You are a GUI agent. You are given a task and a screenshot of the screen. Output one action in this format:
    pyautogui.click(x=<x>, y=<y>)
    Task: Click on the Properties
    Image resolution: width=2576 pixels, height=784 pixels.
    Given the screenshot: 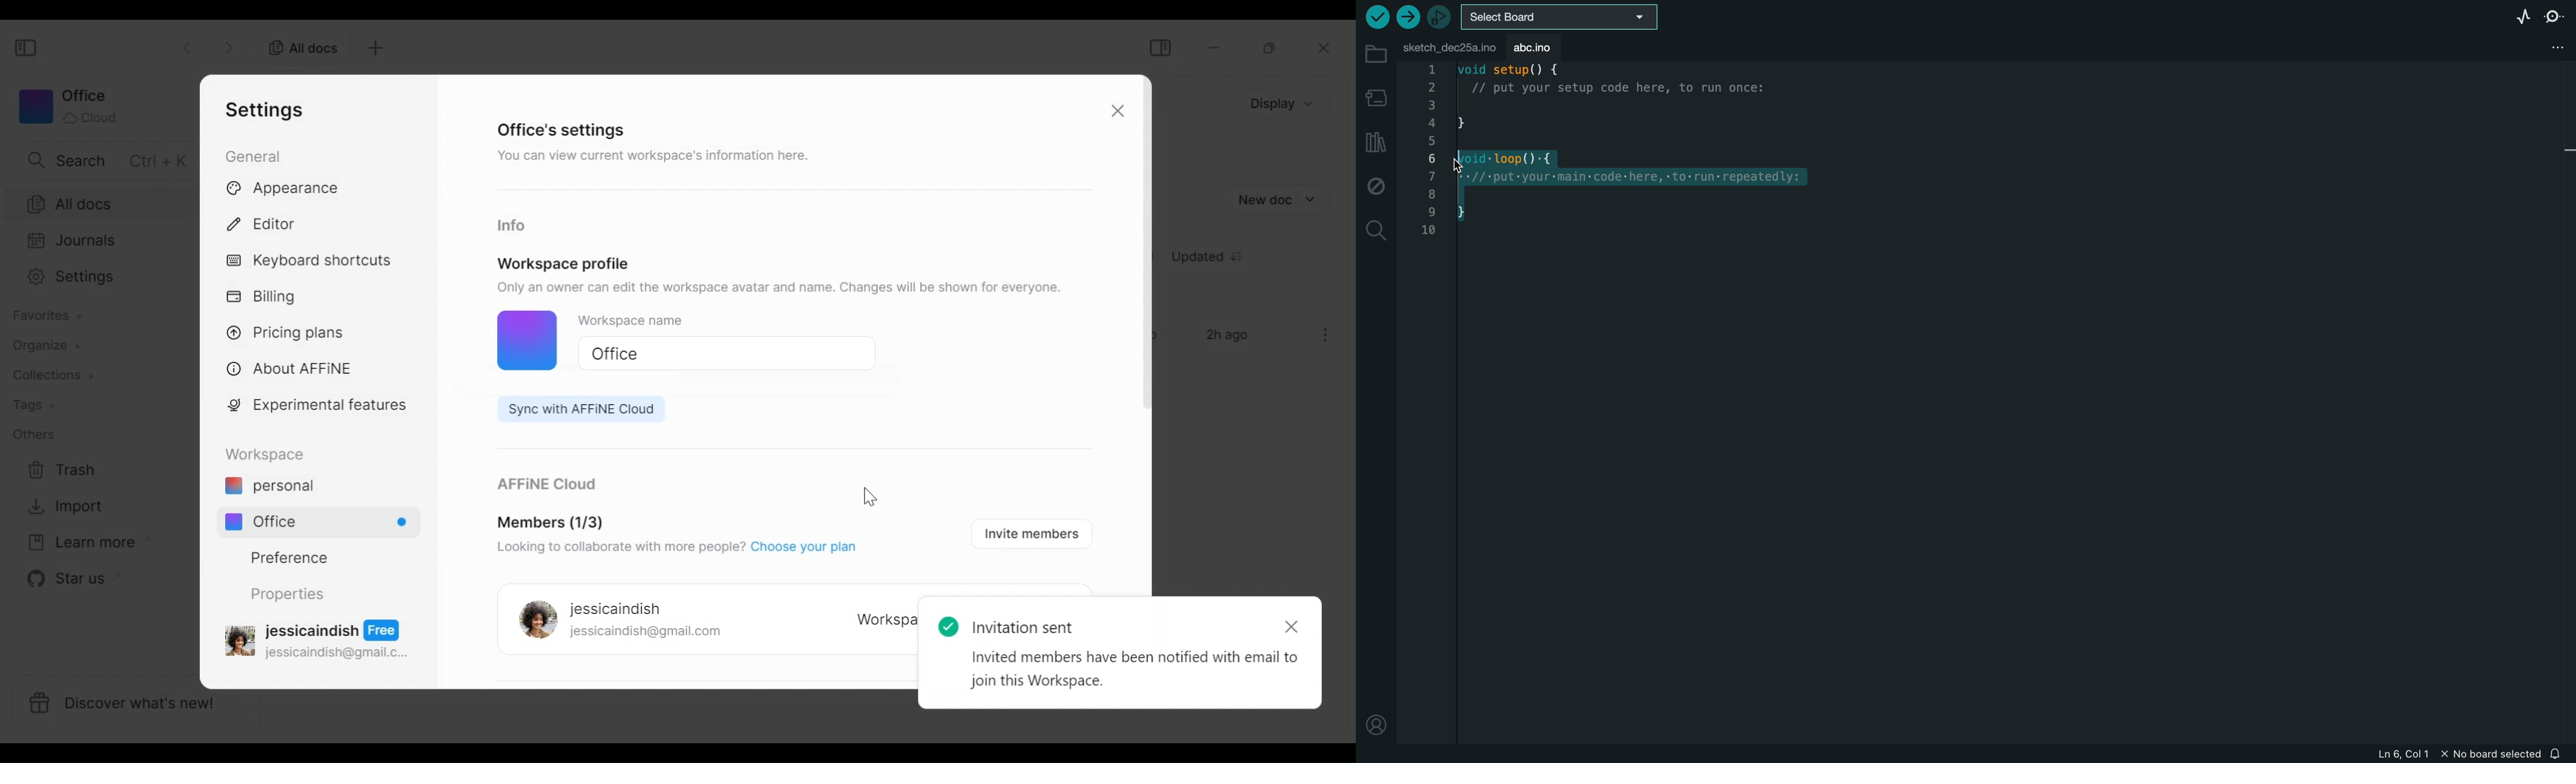 What is the action you would take?
    pyautogui.click(x=286, y=594)
    